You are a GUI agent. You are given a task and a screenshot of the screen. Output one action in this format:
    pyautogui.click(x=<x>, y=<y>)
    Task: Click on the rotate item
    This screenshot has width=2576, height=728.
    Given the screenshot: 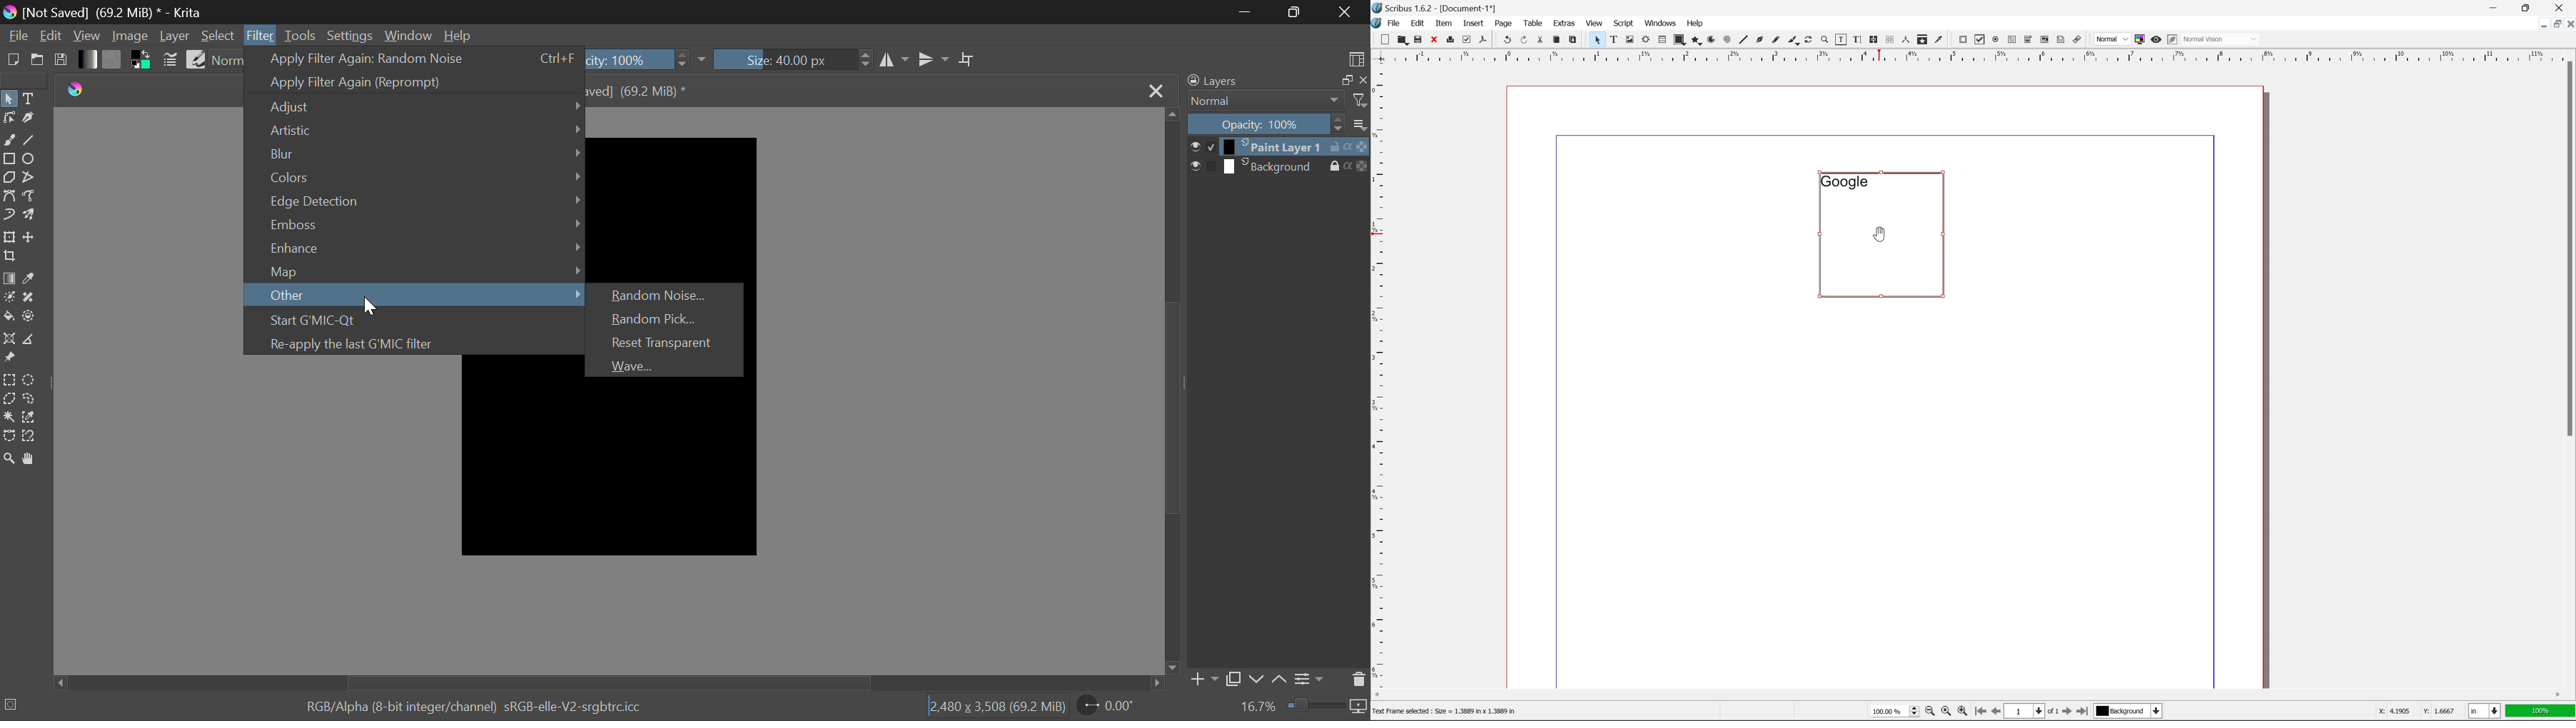 What is the action you would take?
    pyautogui.click(x=1809, y=40)
    